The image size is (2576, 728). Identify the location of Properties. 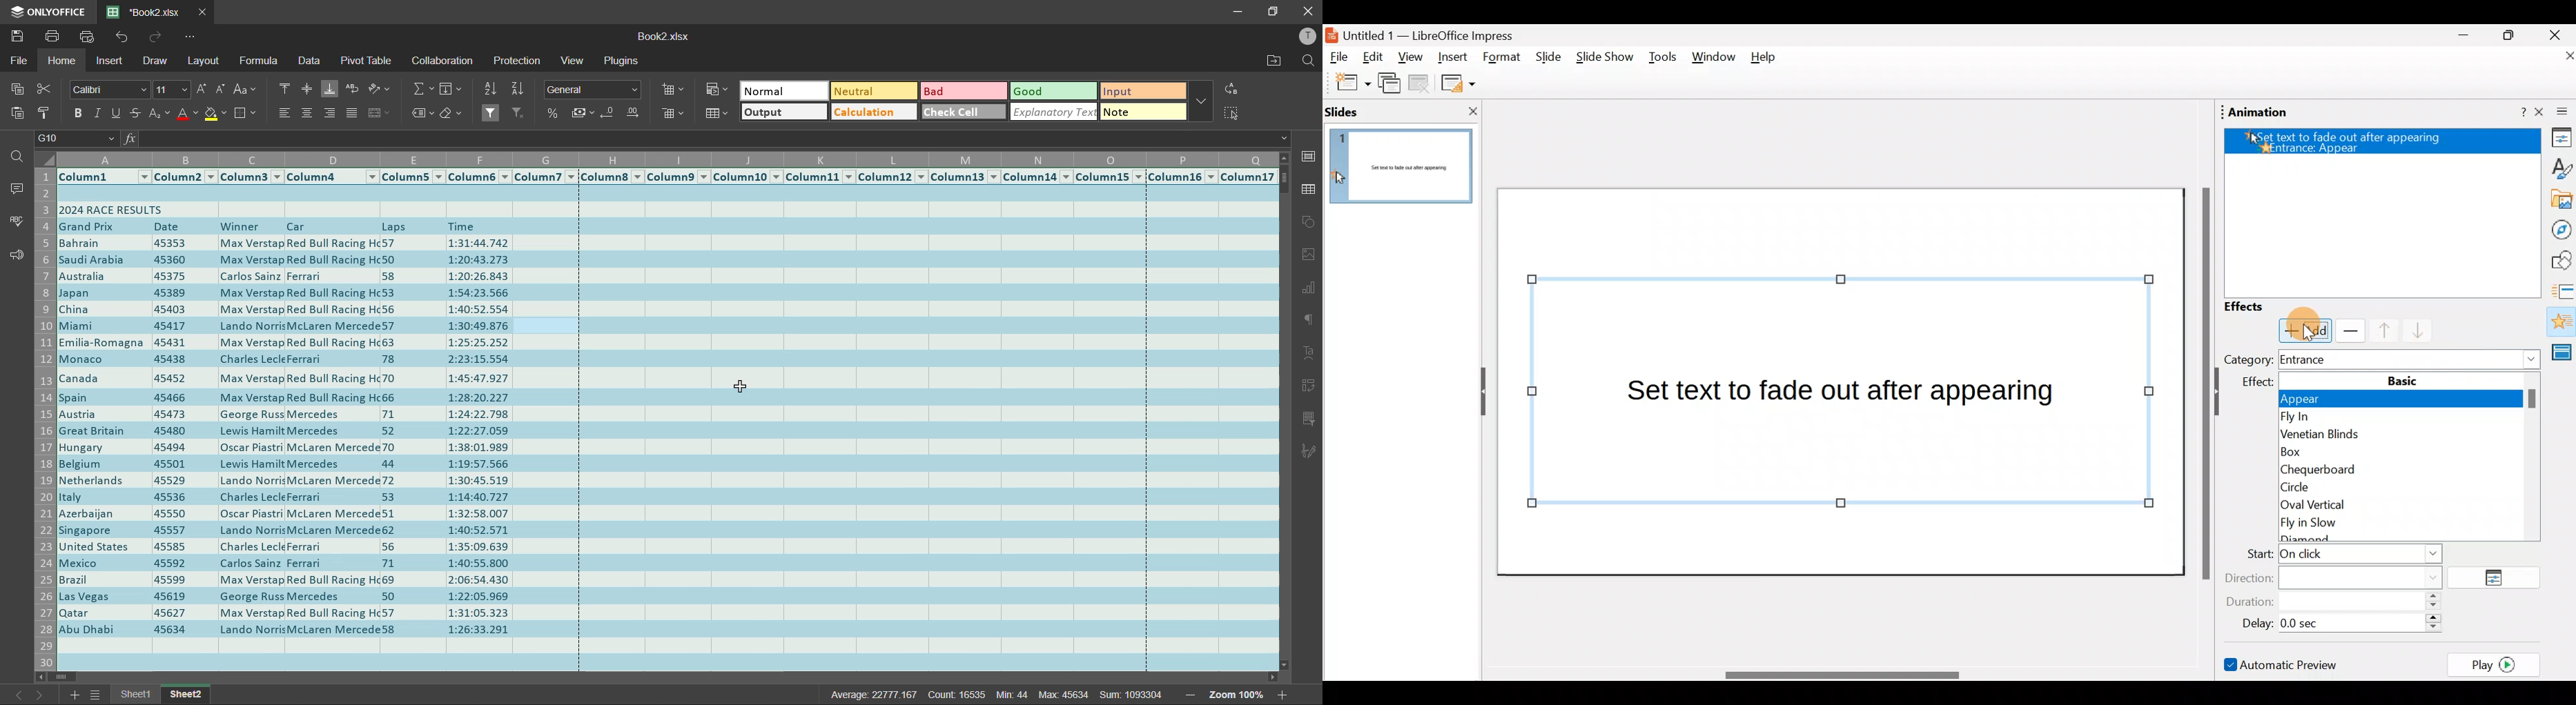
(2558, 140).